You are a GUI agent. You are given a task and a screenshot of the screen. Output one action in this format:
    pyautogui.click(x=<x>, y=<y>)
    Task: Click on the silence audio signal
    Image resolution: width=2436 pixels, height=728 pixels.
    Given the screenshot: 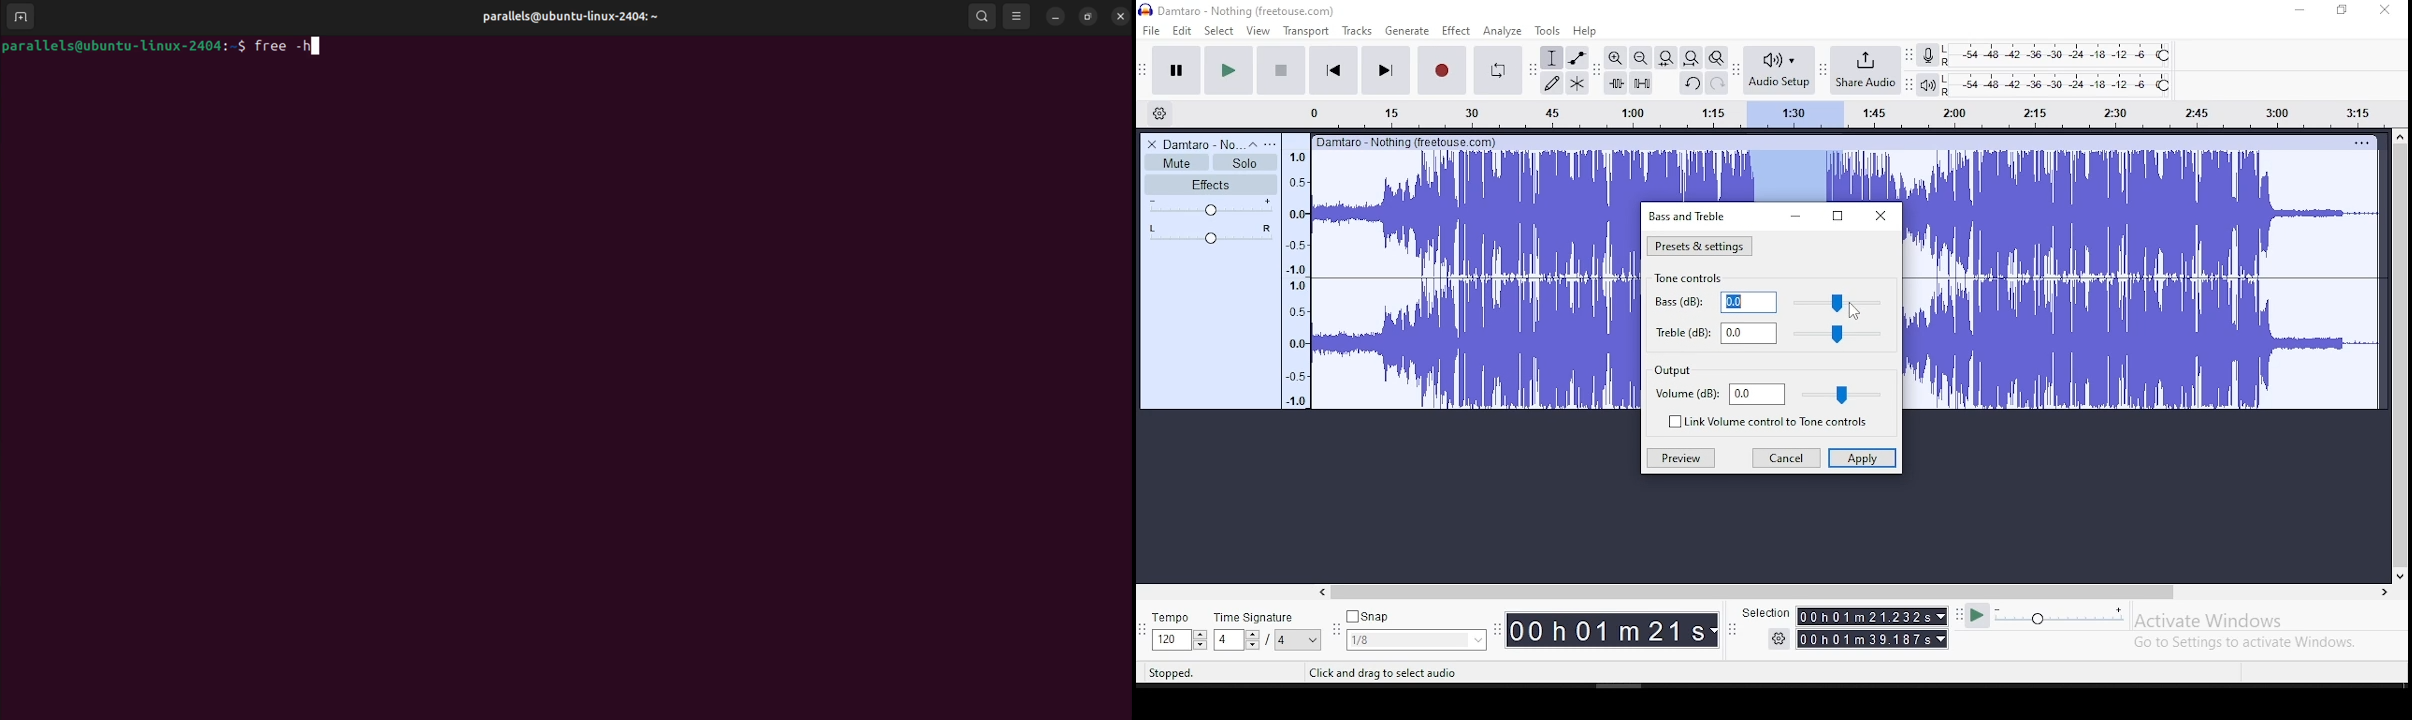 What is the action you would take?
    pyautogui.click(x=1642, y=83)
    